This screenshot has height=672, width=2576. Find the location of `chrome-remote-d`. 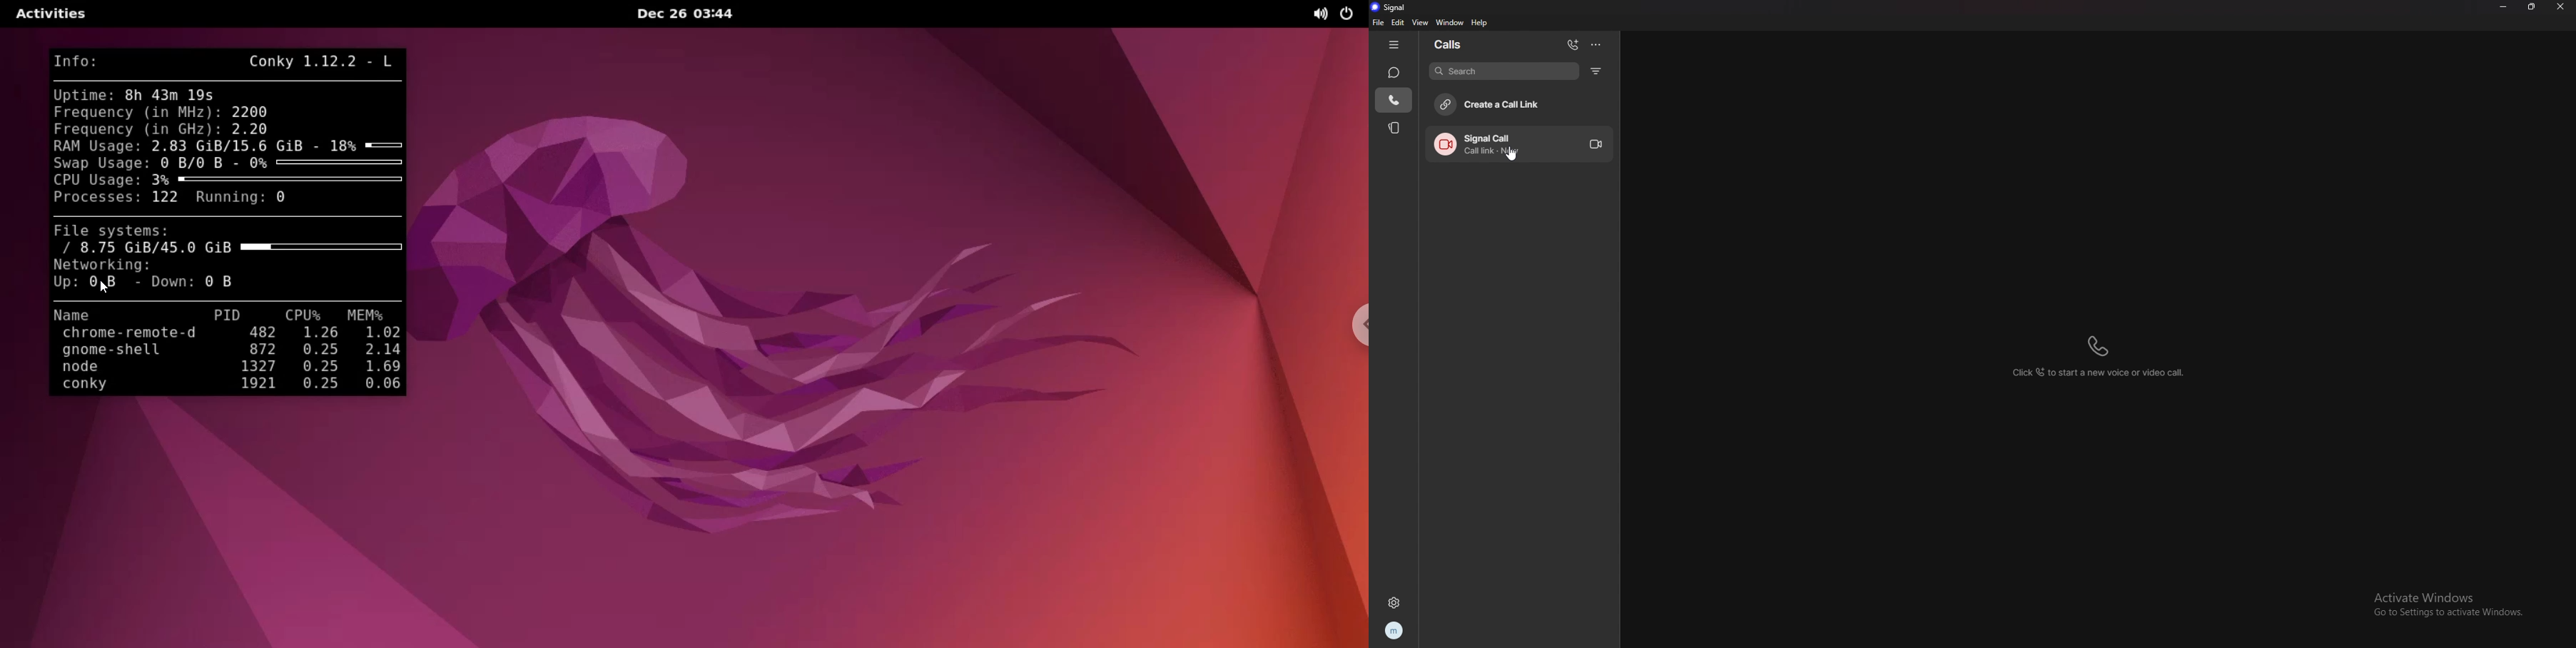

chrome-remote-d is located at coordinates (134, 334).